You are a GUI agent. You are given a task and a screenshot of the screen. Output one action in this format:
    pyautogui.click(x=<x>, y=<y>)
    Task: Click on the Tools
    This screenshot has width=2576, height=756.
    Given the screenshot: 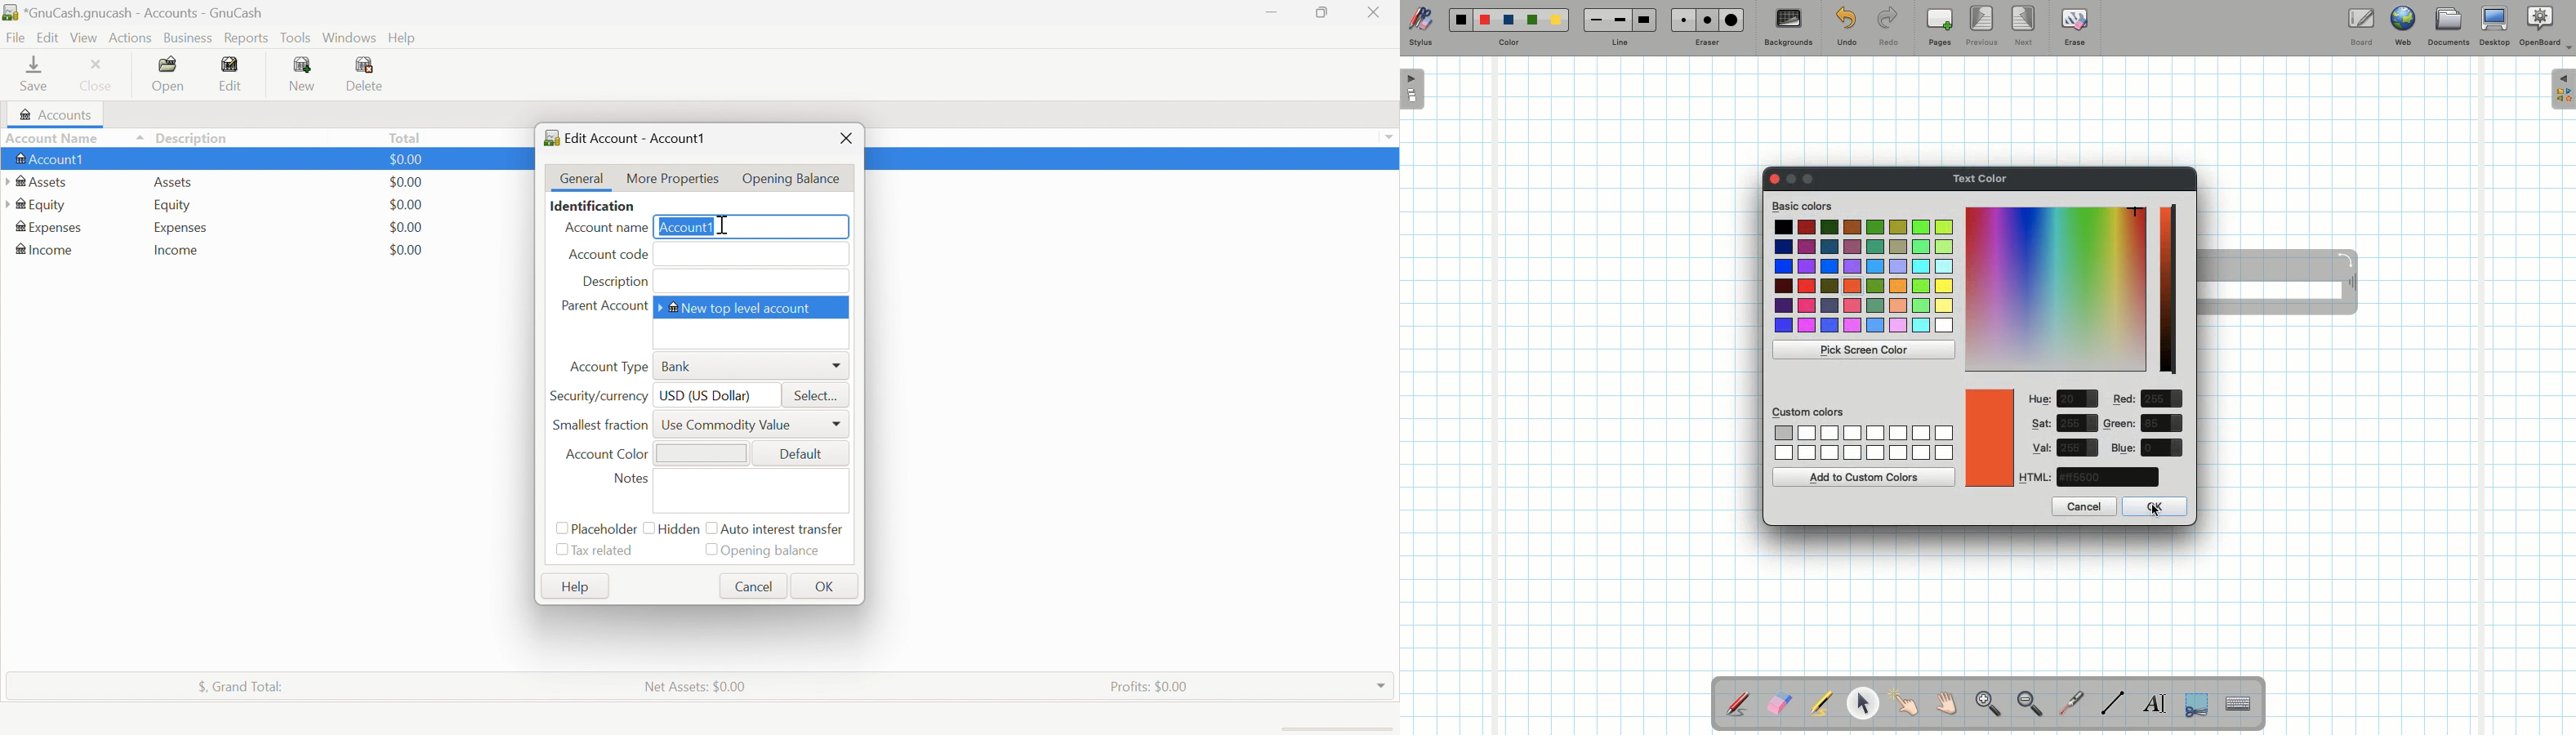 What is the action you would take?
    pyautogui.click(x=295, y=39)
    